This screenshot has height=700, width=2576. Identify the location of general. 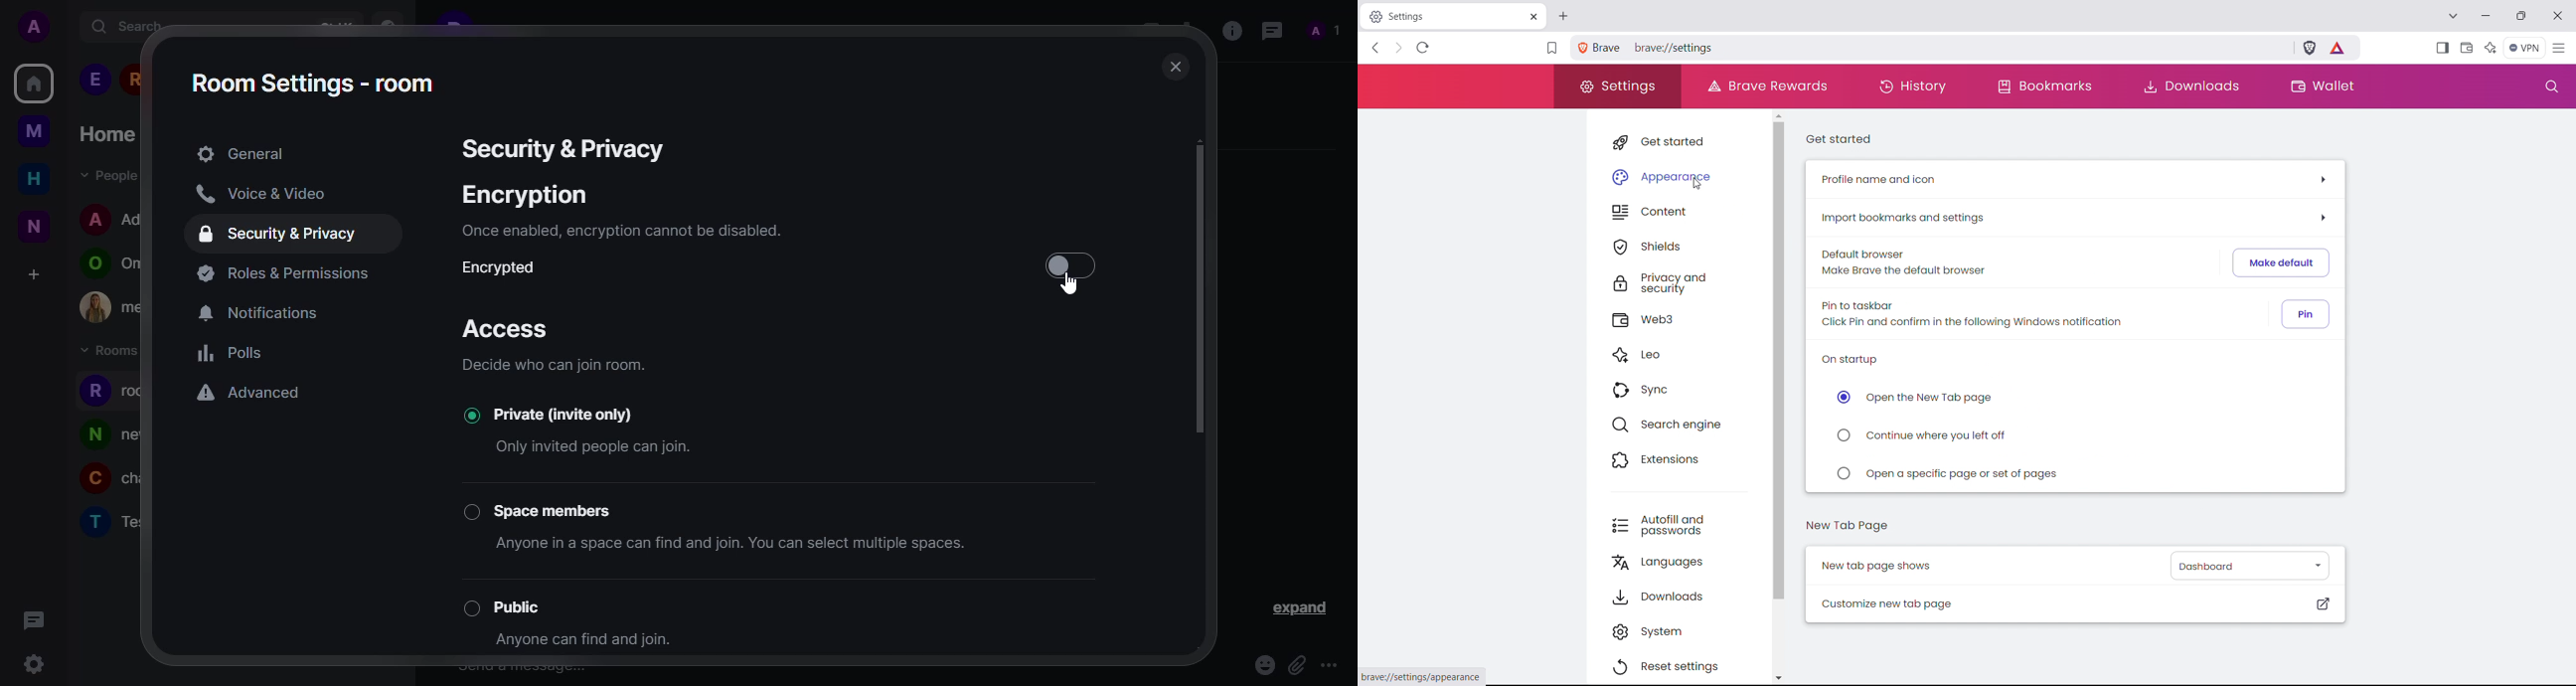
(242, 151).